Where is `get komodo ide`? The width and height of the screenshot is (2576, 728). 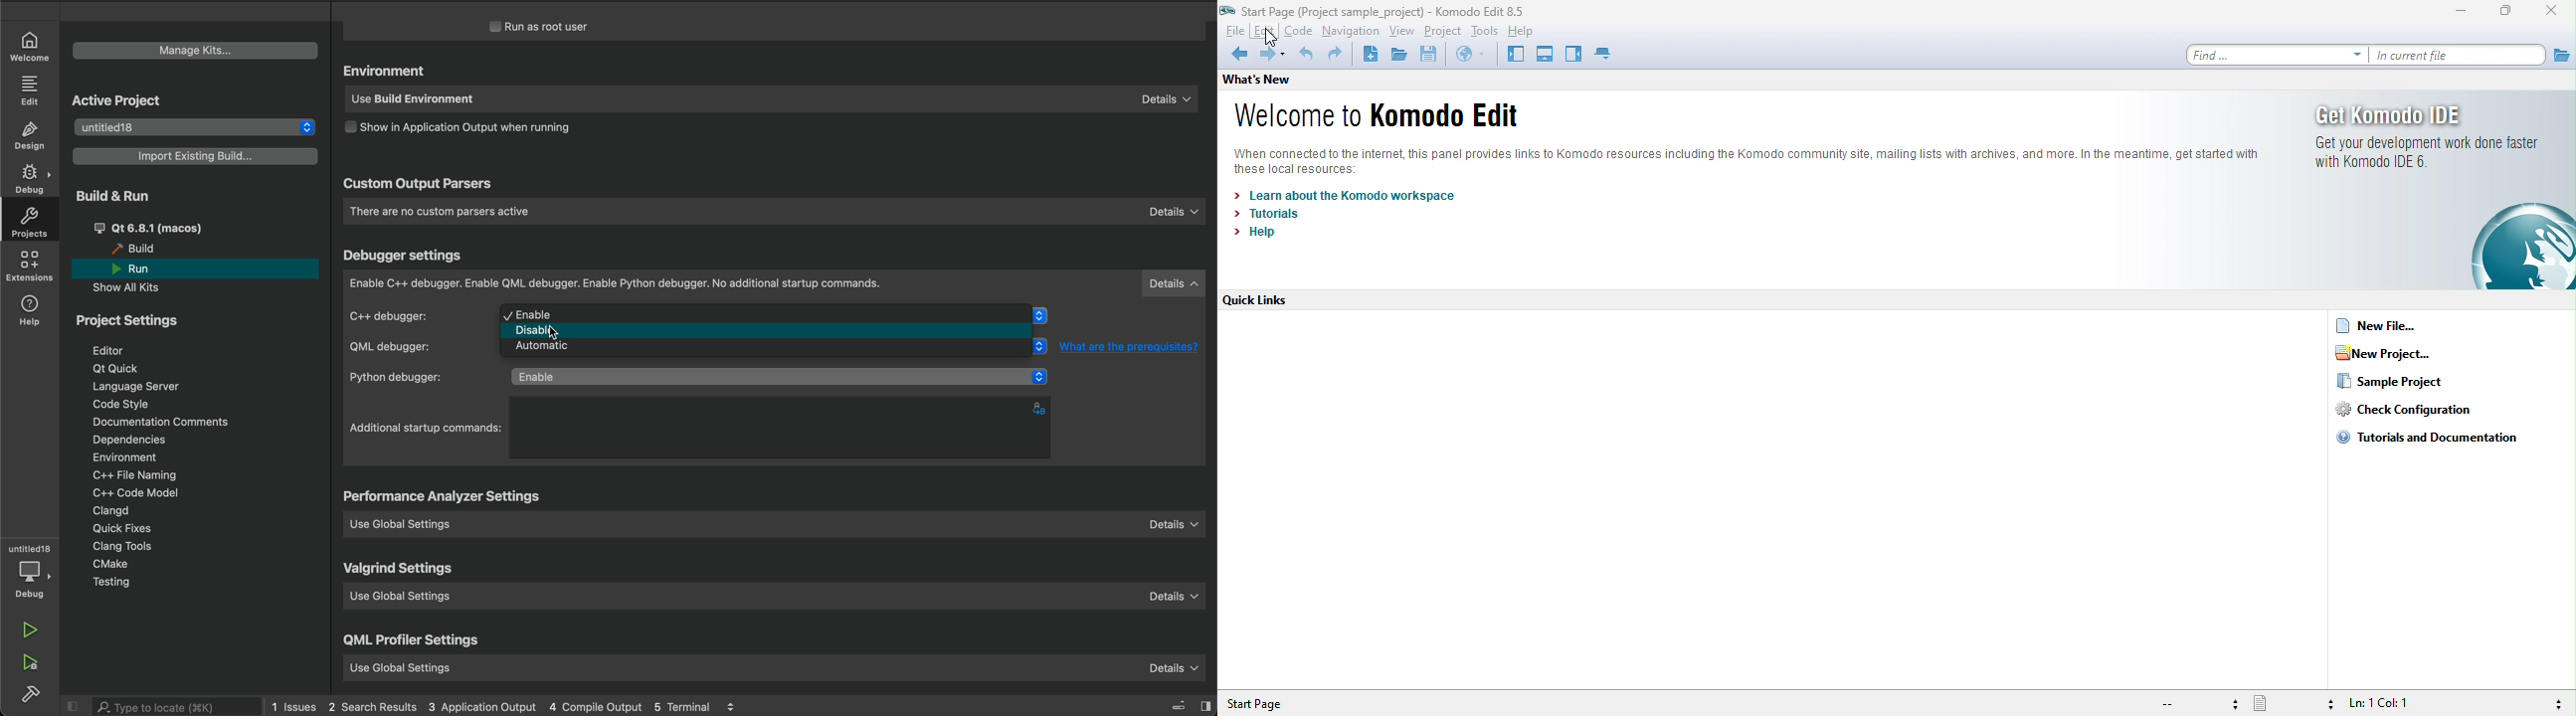
get komodo ide is located at coordinates (2431, 114).